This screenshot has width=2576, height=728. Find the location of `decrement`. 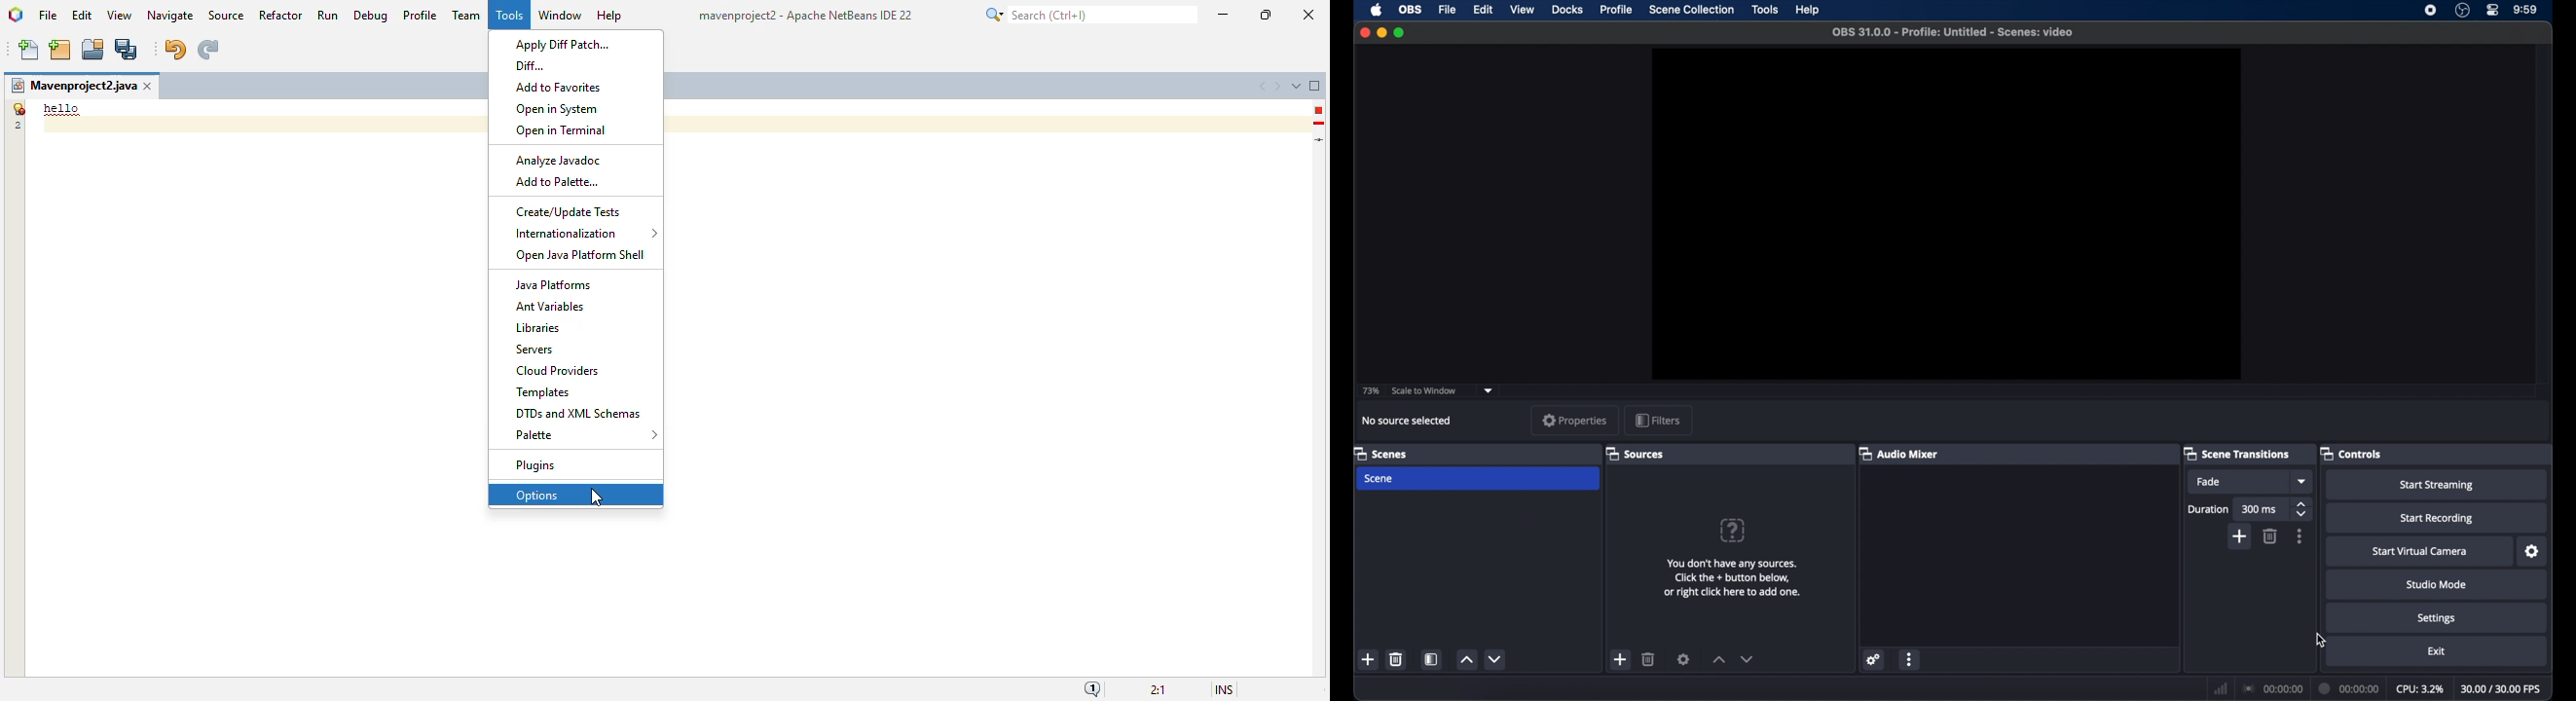

decrement is located at coordinates (1747, 659).